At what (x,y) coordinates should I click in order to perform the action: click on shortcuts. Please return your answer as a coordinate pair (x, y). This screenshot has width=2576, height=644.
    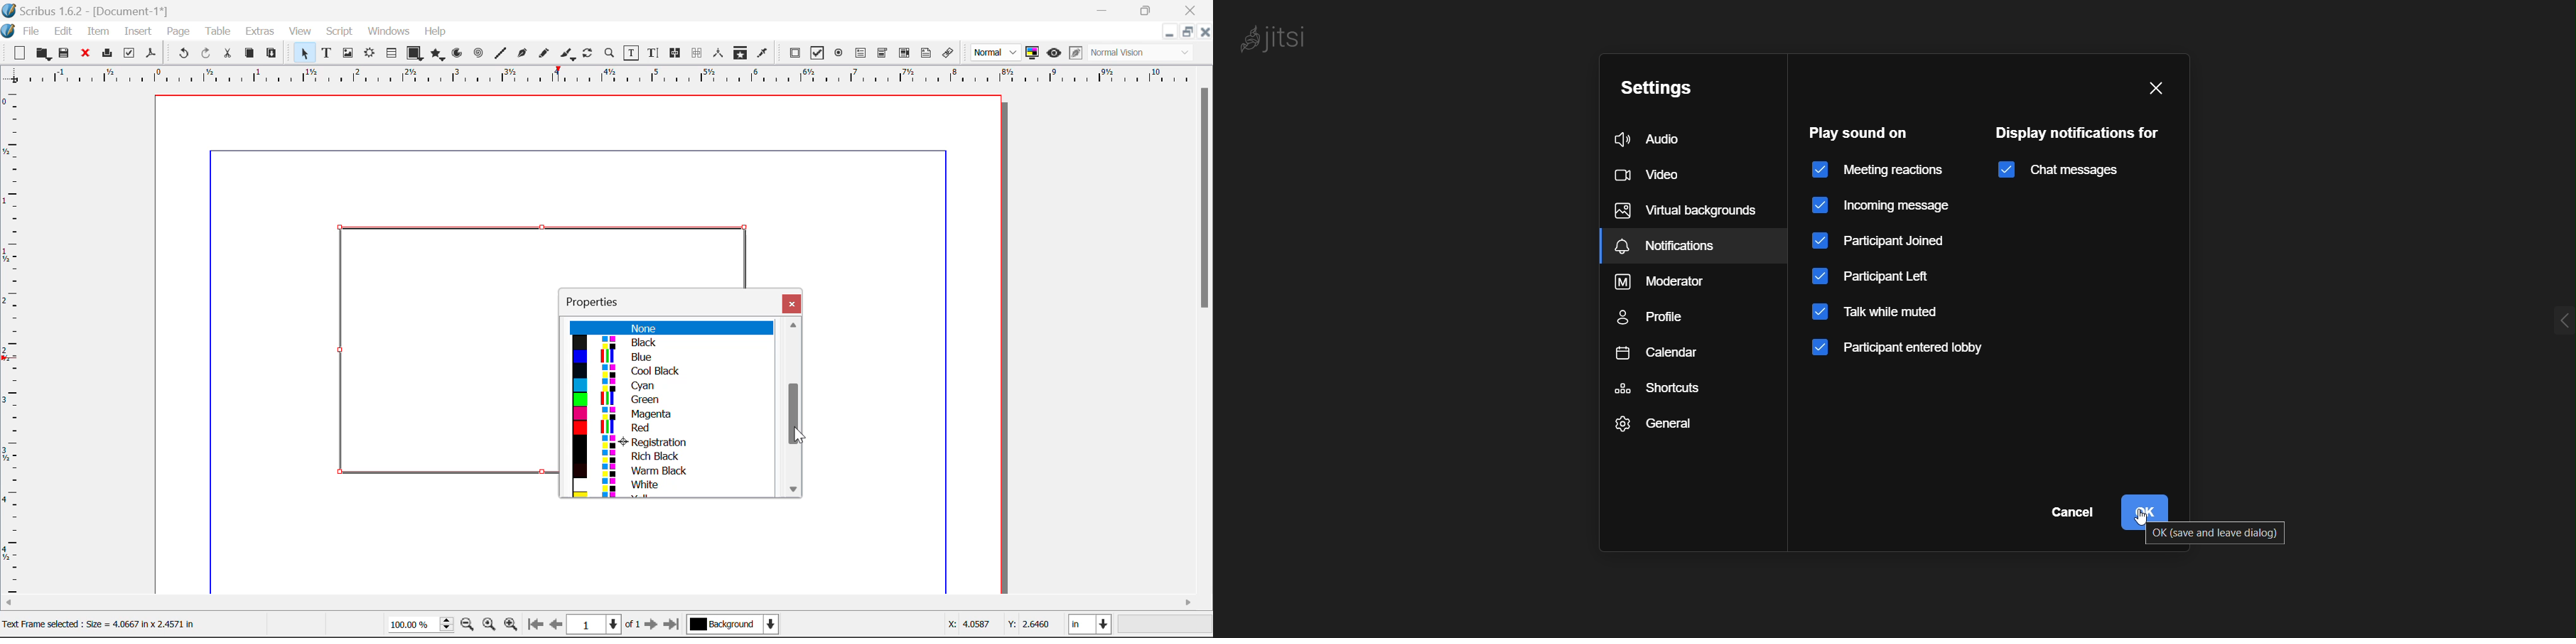
    Looking at the image, I should click on (1660, 389).